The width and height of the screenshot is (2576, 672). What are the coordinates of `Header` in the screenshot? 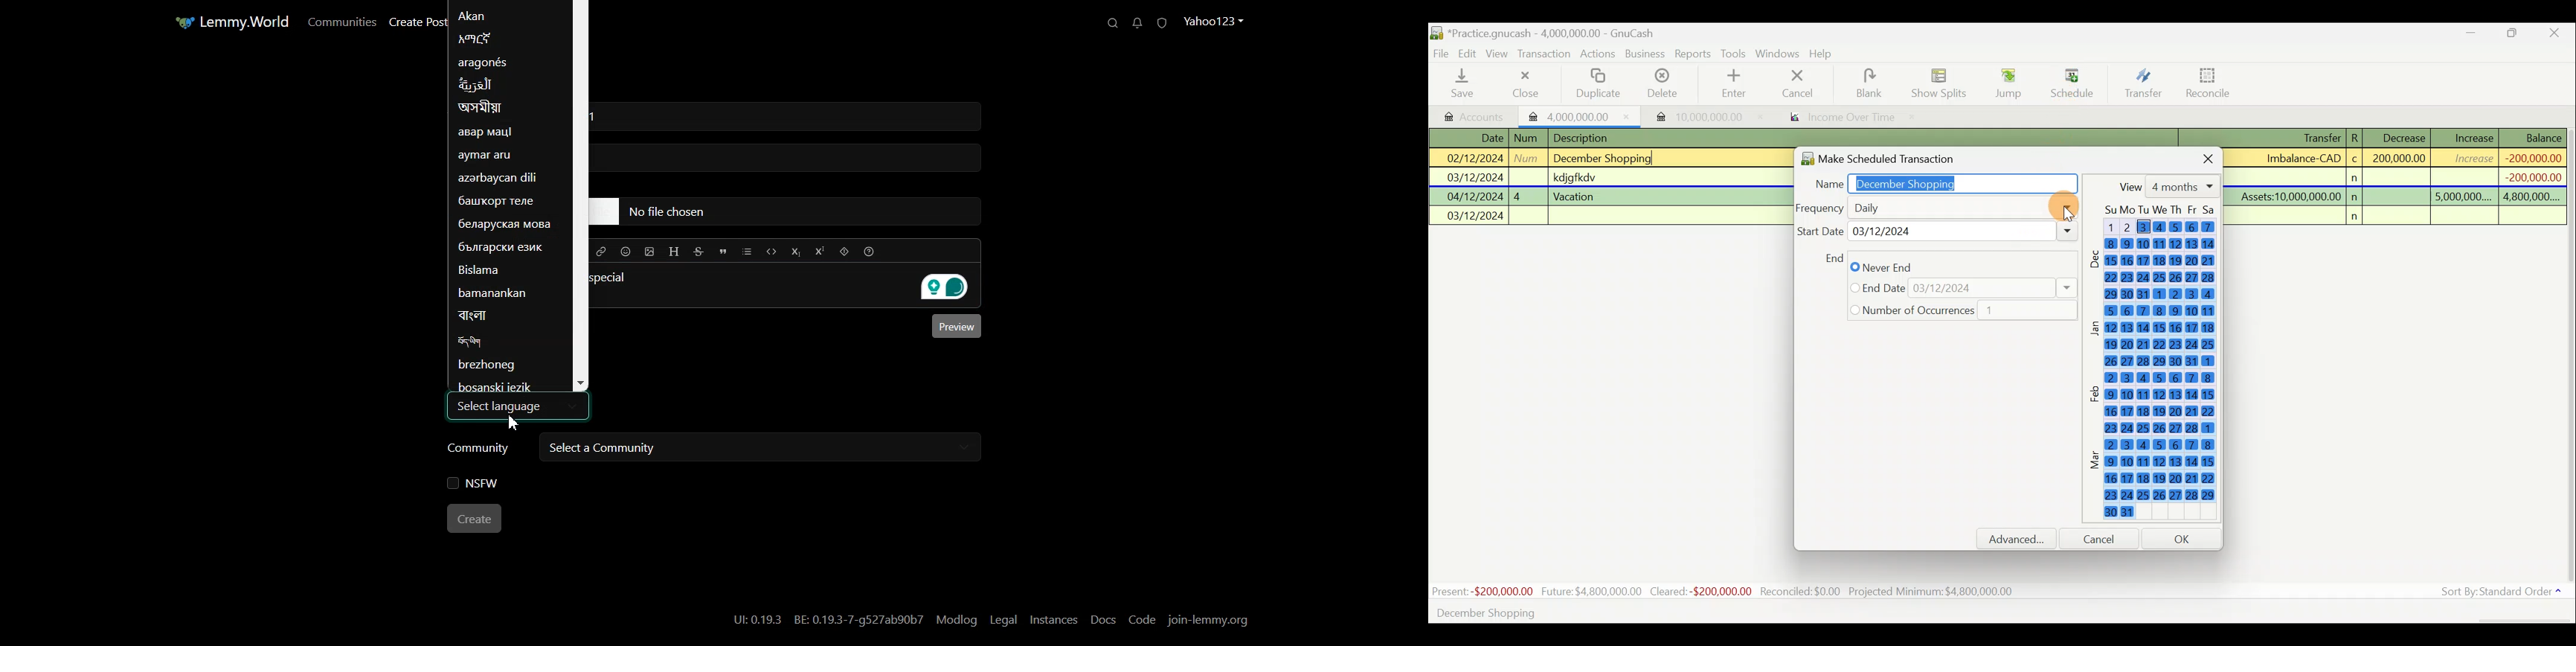 It's located at (674, 252).